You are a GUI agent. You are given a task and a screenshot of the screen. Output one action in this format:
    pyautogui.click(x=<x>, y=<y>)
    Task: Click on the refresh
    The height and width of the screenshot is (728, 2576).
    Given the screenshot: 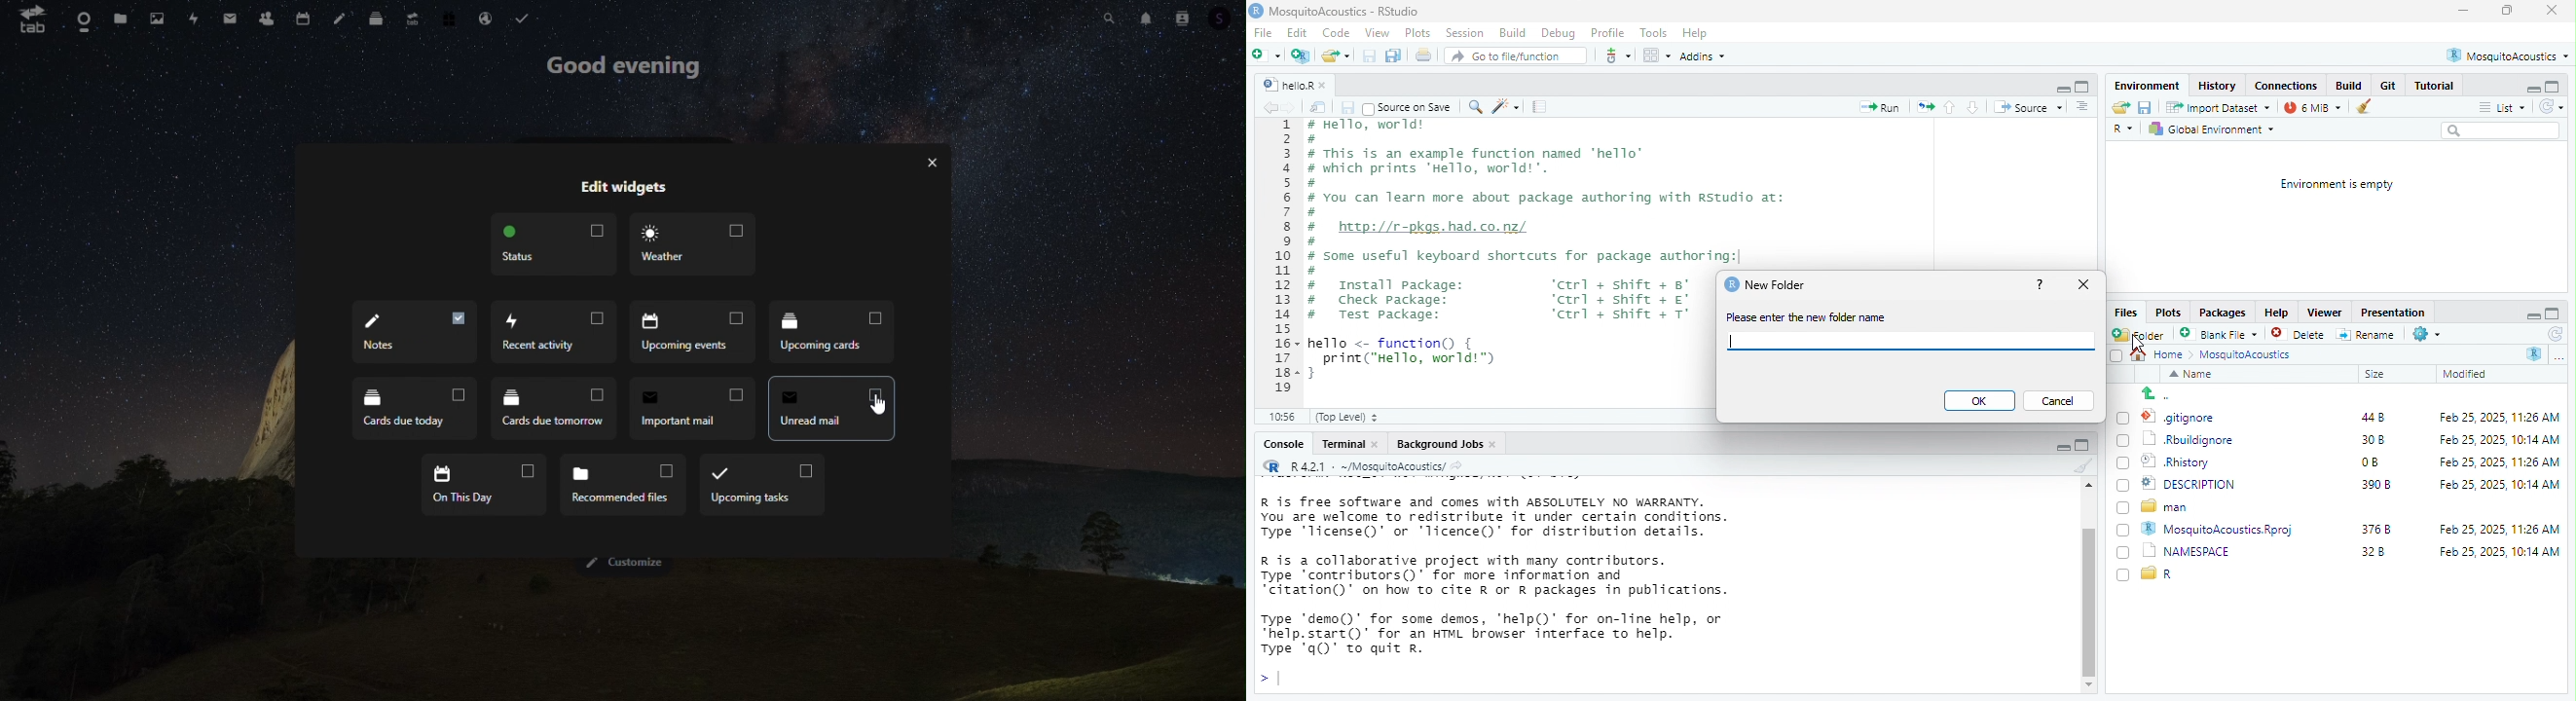 What is the action you would take?
    pyautogui.click(x=2554, y=108)
    